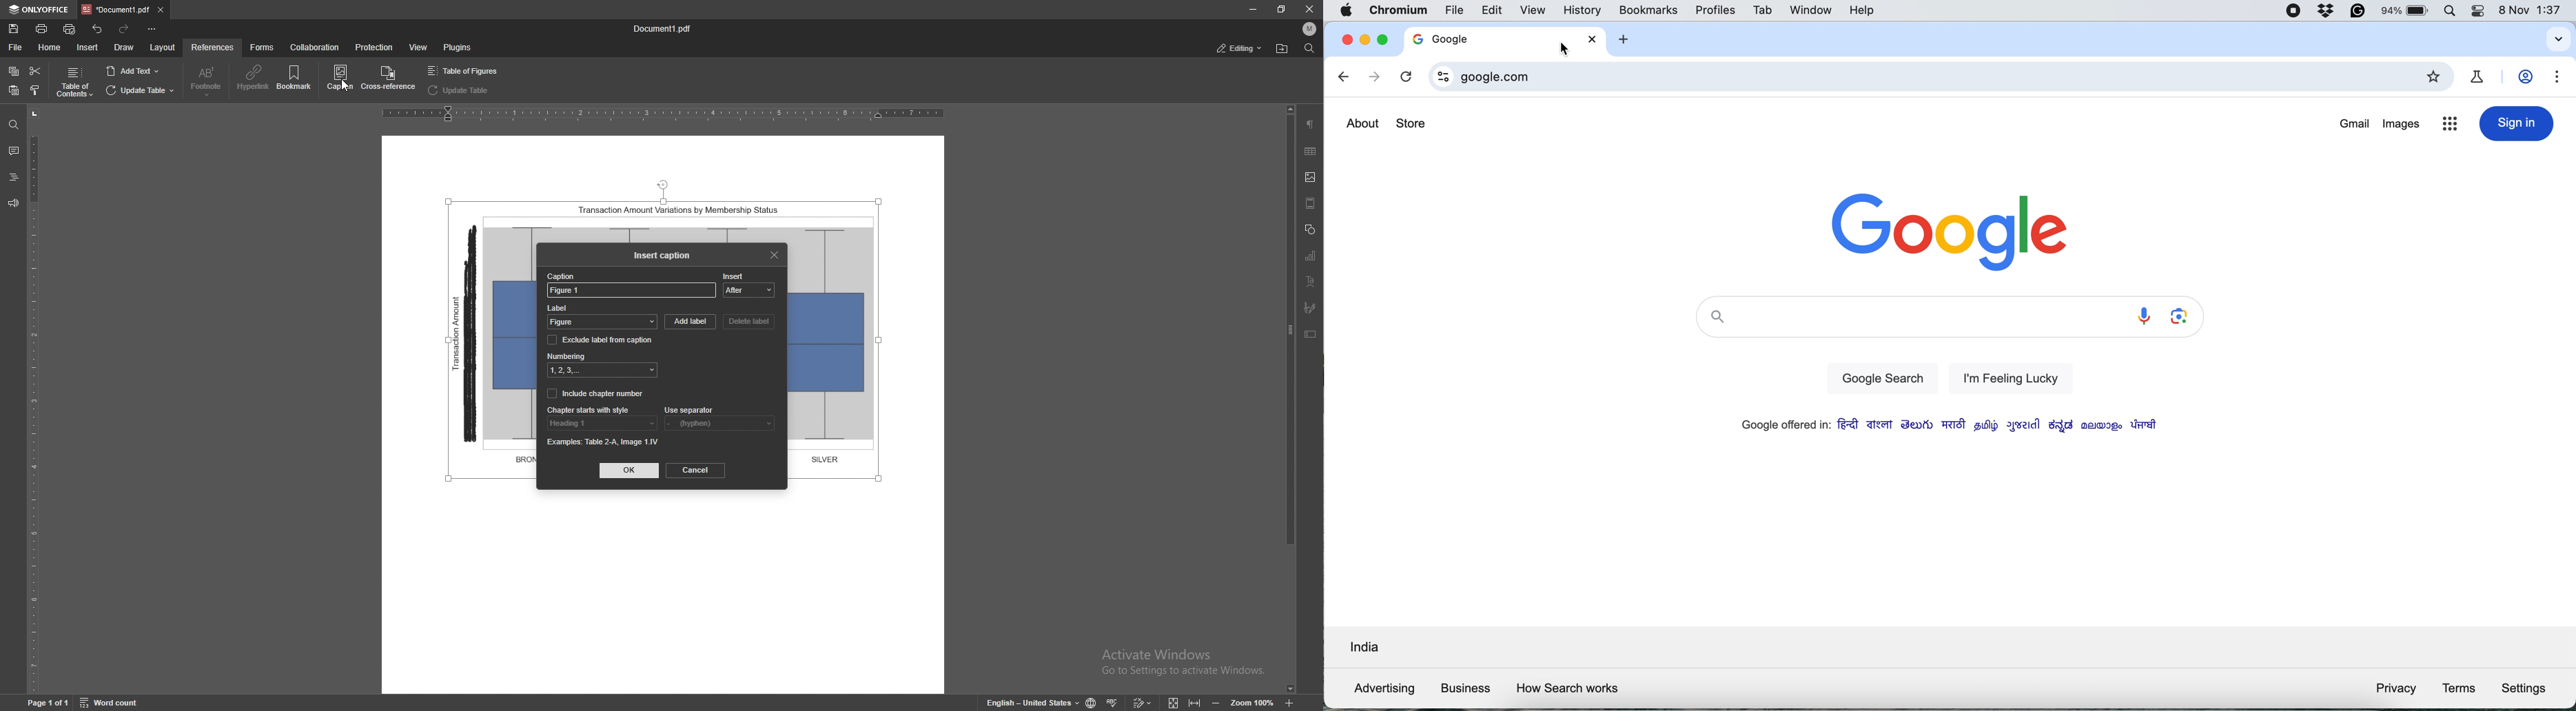  What do you see at coordinates (1412, 124) in the screenshot?
I see `store` at bounding box center [1412, 124].